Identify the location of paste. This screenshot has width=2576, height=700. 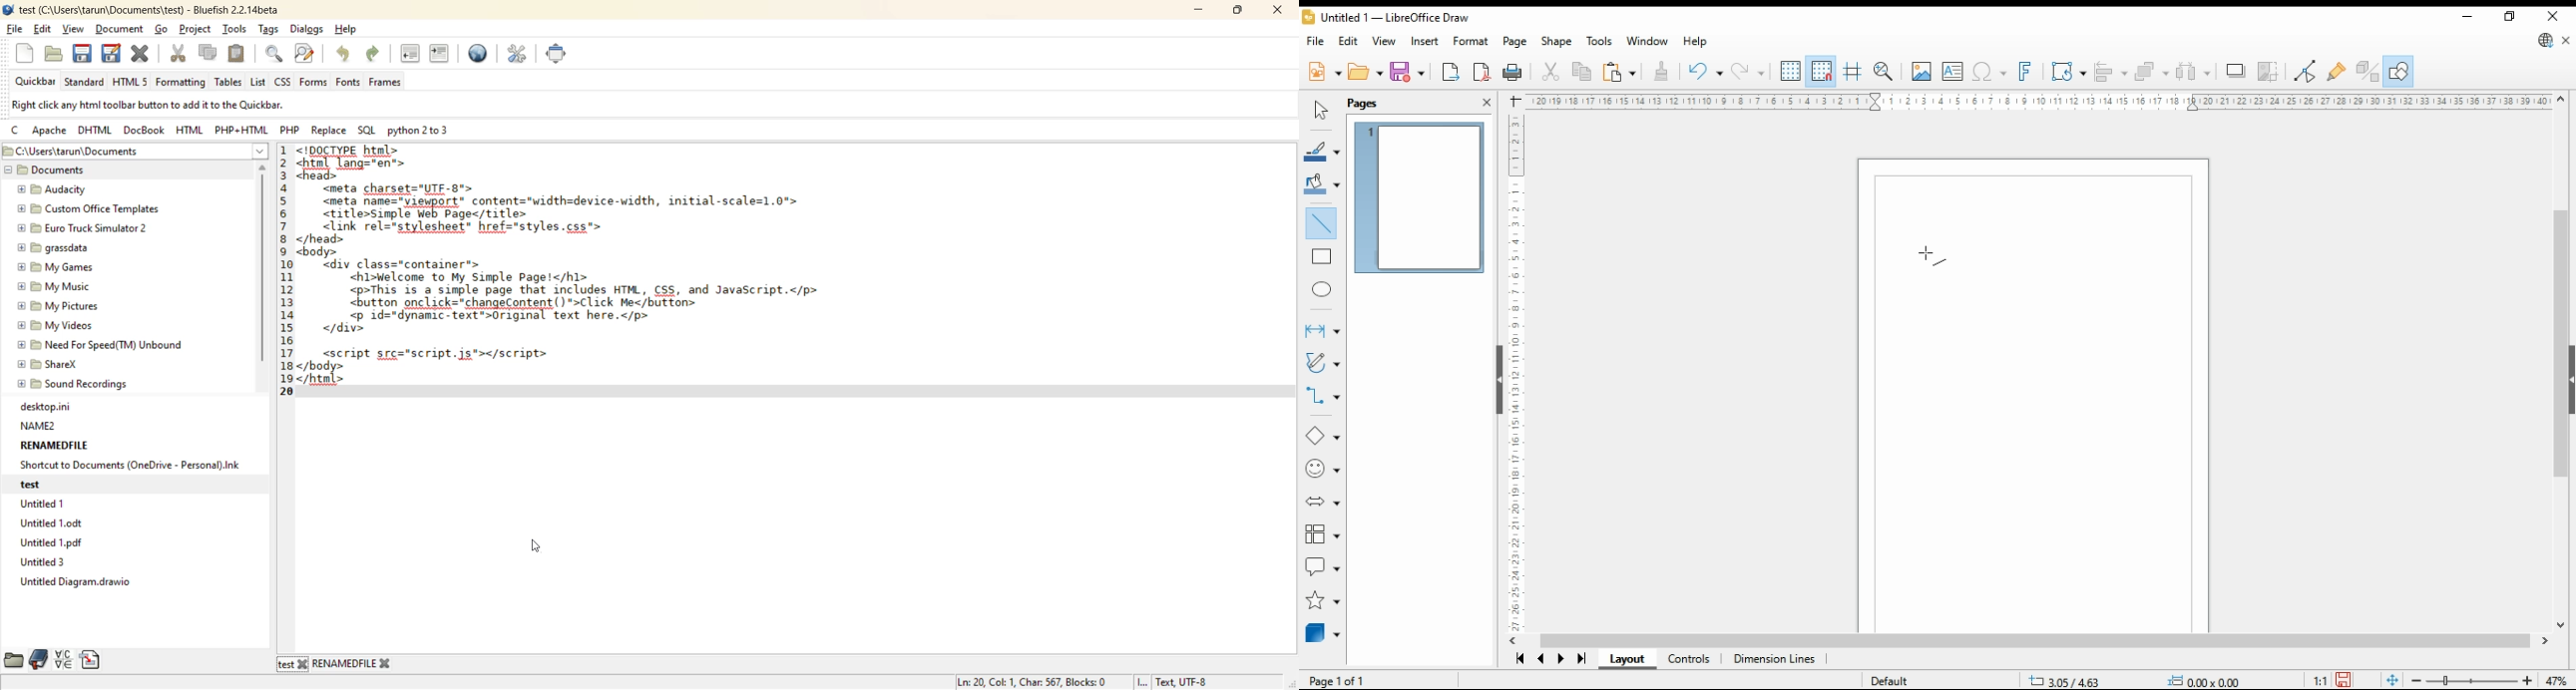
(1617, 72).